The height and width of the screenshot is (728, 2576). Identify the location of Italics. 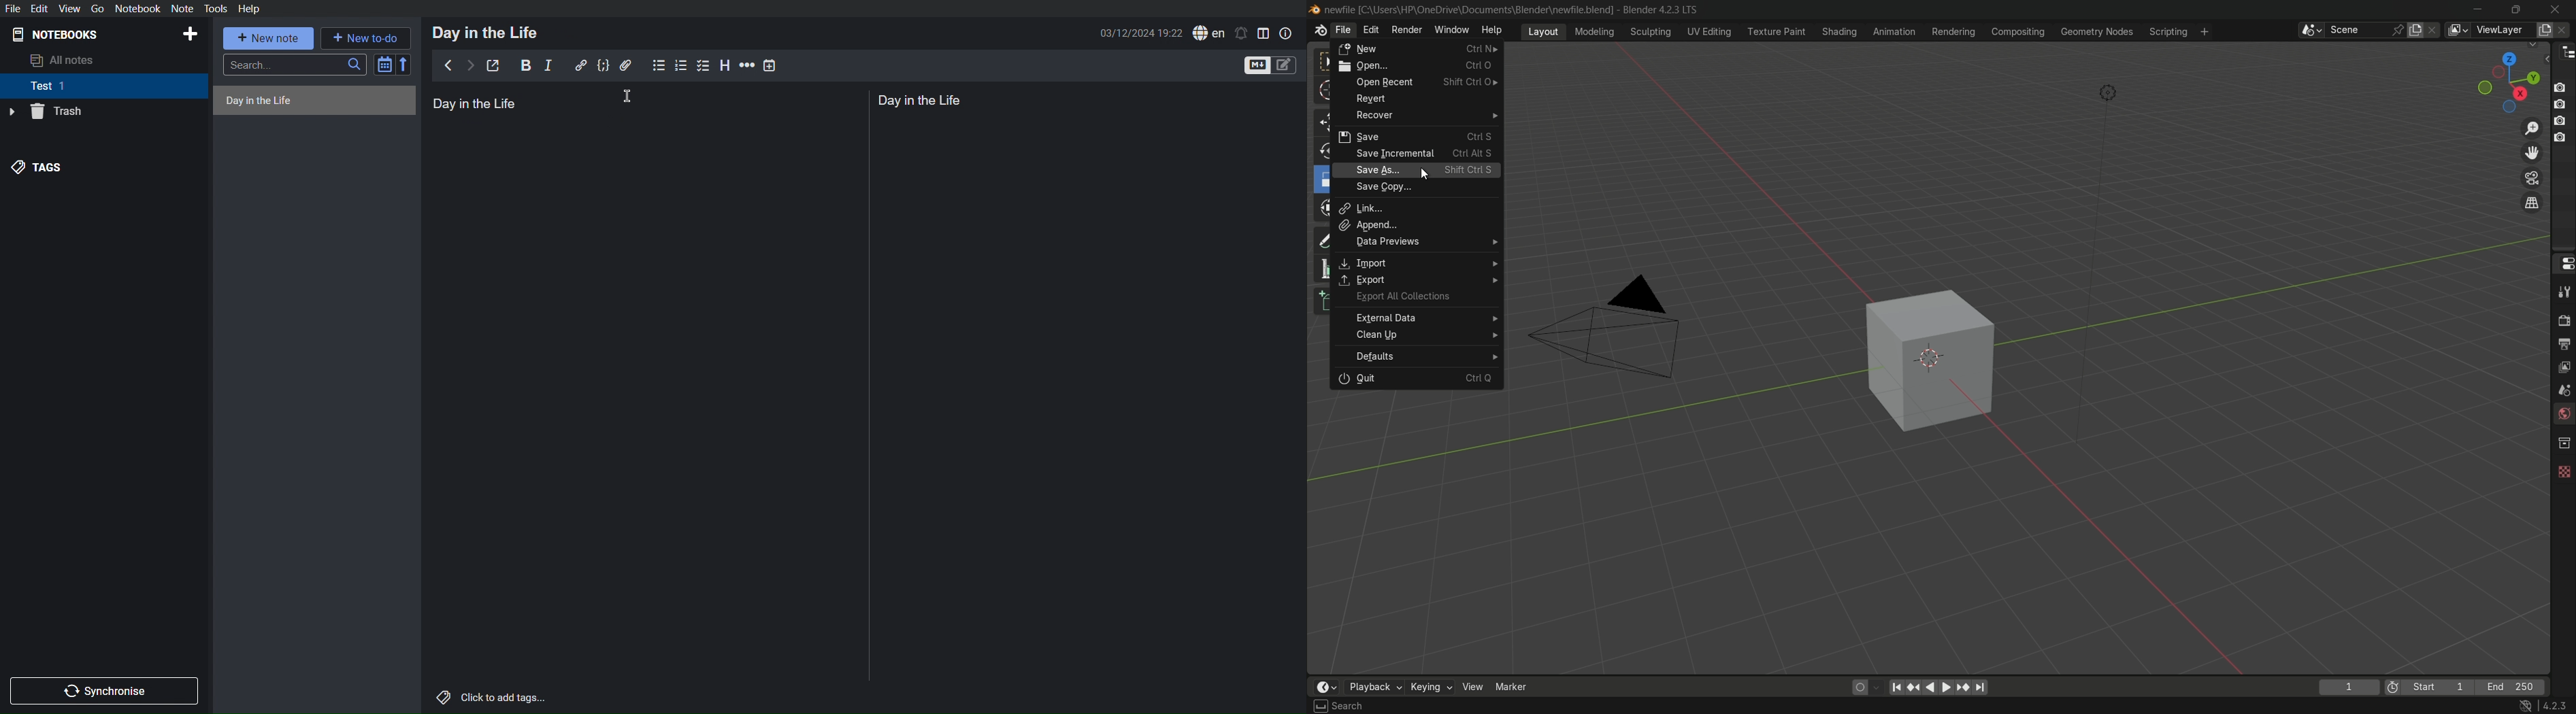
(548, 65).